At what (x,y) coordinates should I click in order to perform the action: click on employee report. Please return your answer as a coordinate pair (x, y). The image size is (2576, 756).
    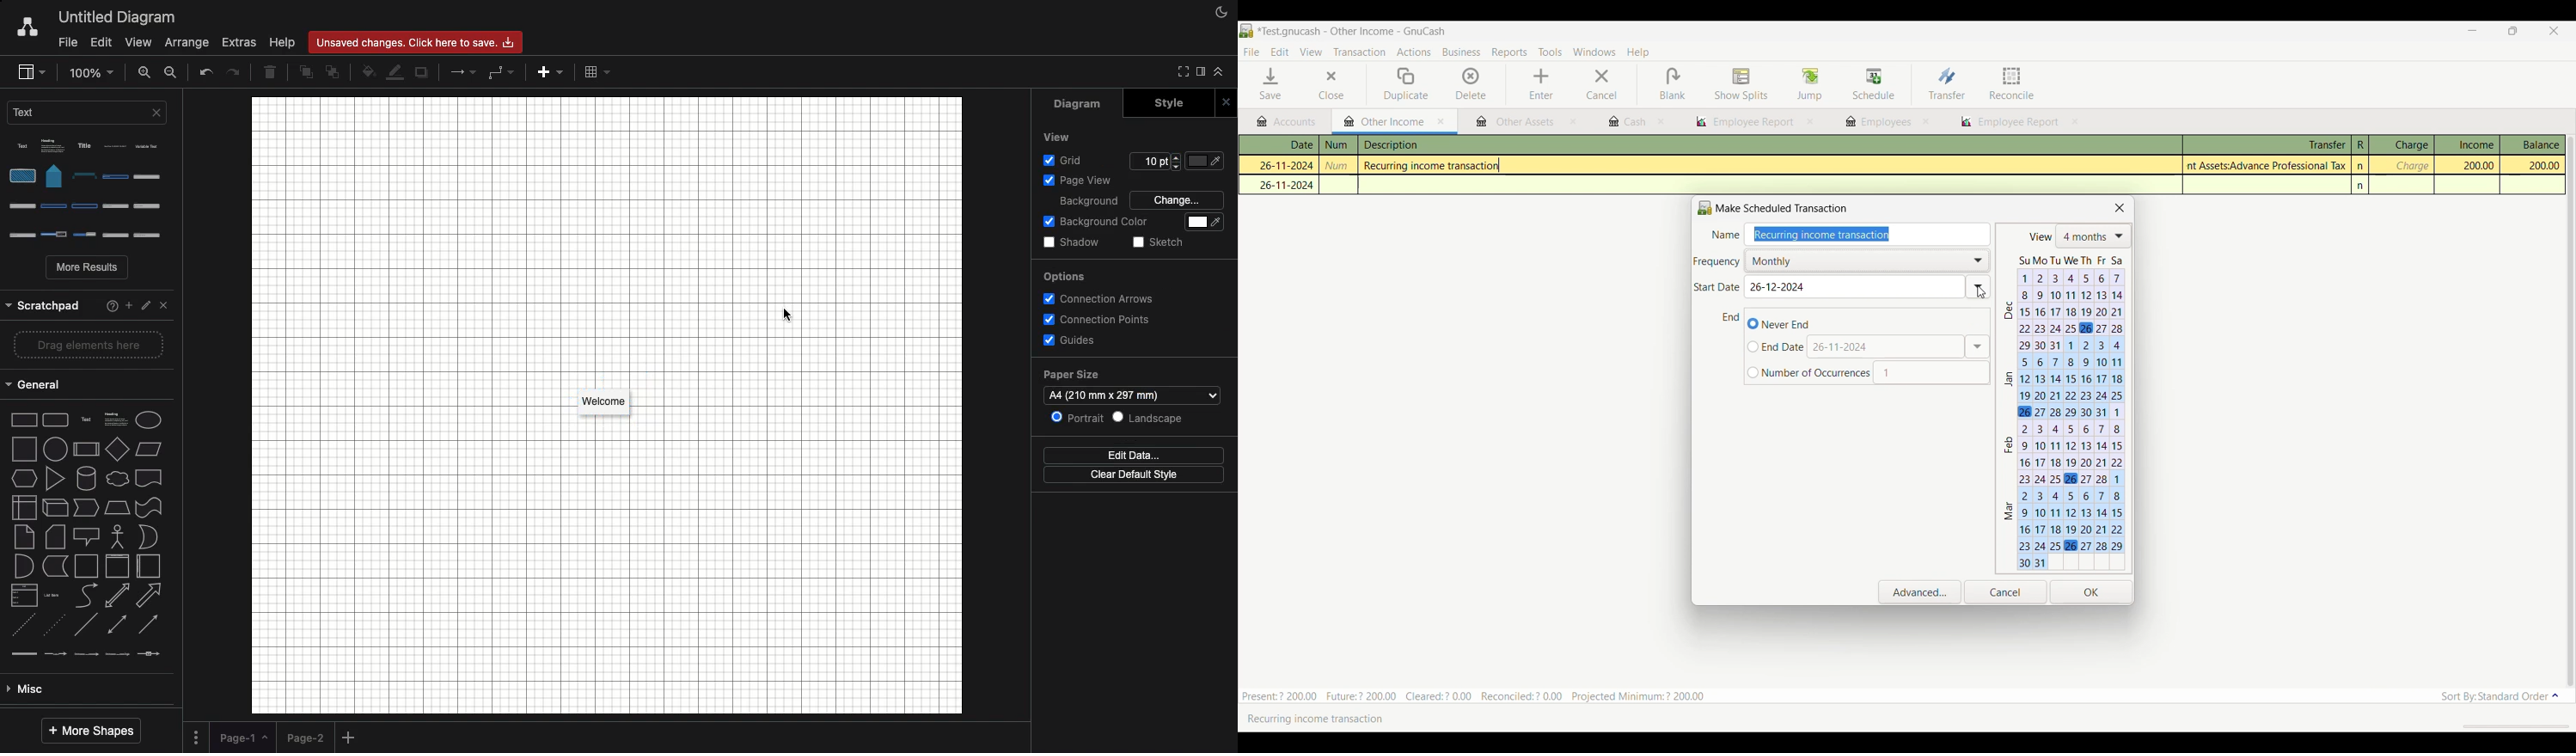
    Looking at the image, I should click on (1744, 122).